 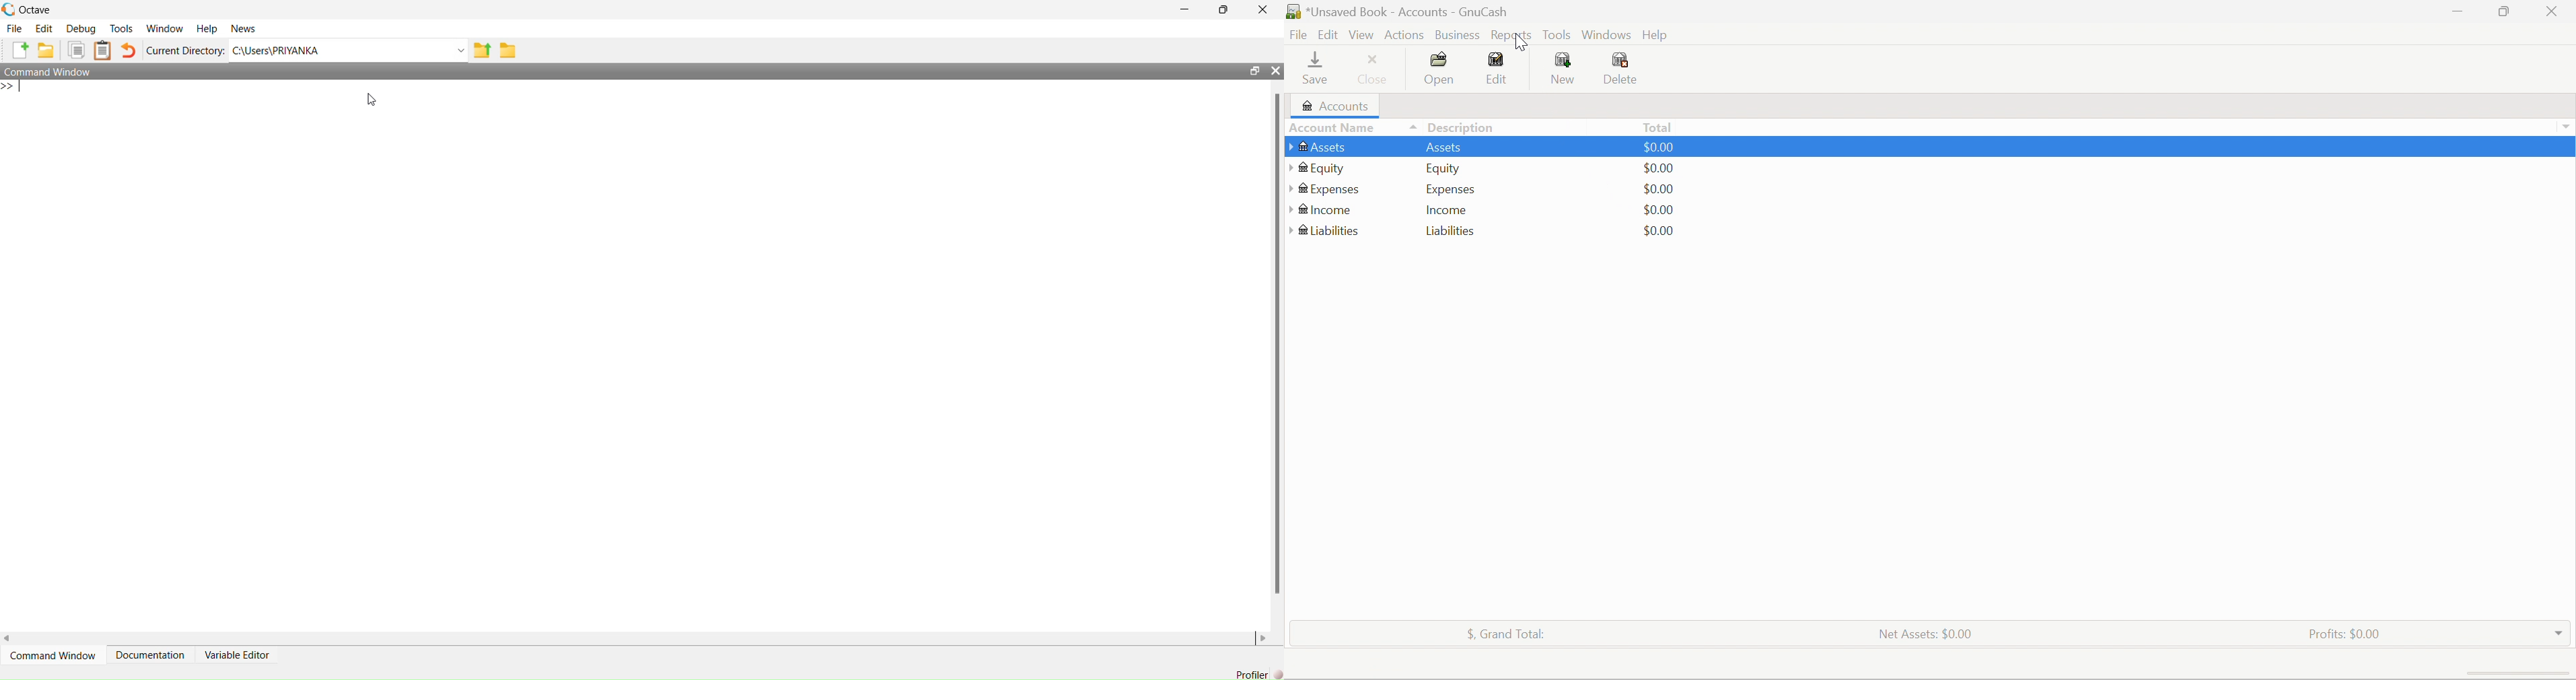 What do you see at coordinates (1318, 70) in the screenshot?
I see `Save` at bounding box center [1318, 70].